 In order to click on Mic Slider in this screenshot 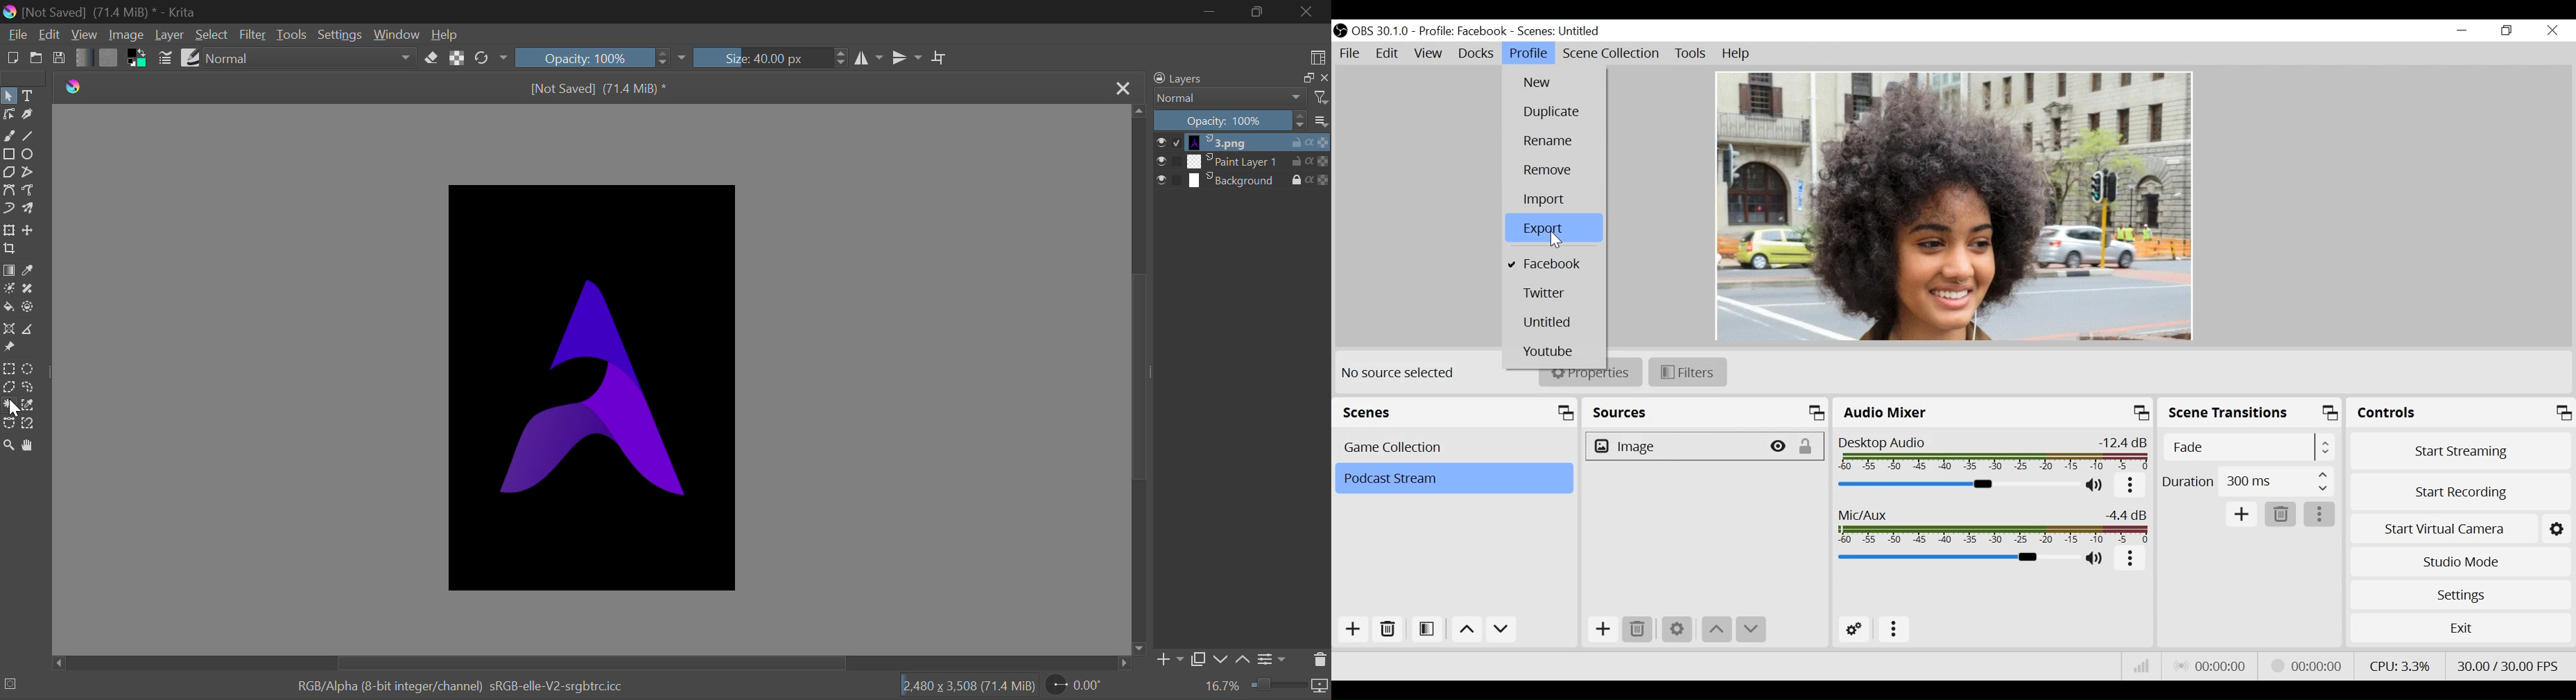, I will do `click(1956, 558)`.